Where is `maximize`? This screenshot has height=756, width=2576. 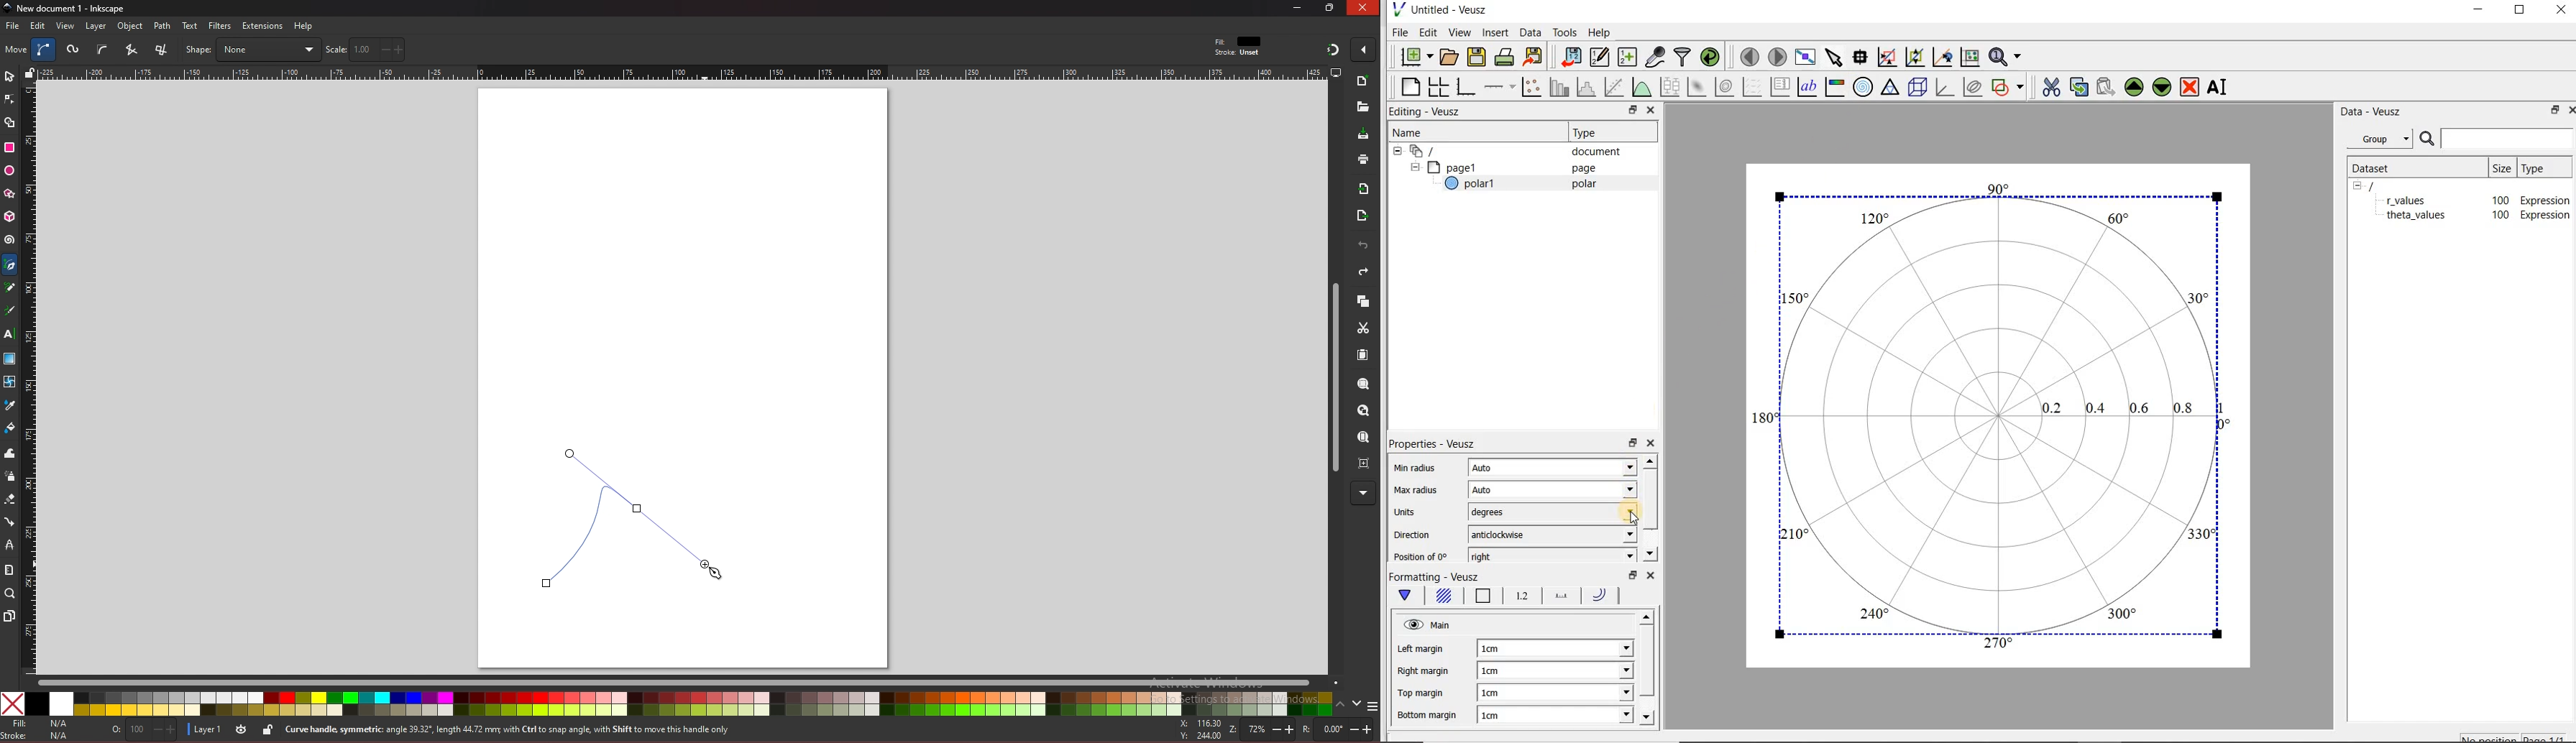 maximize is located at coordinates (2520, 12).